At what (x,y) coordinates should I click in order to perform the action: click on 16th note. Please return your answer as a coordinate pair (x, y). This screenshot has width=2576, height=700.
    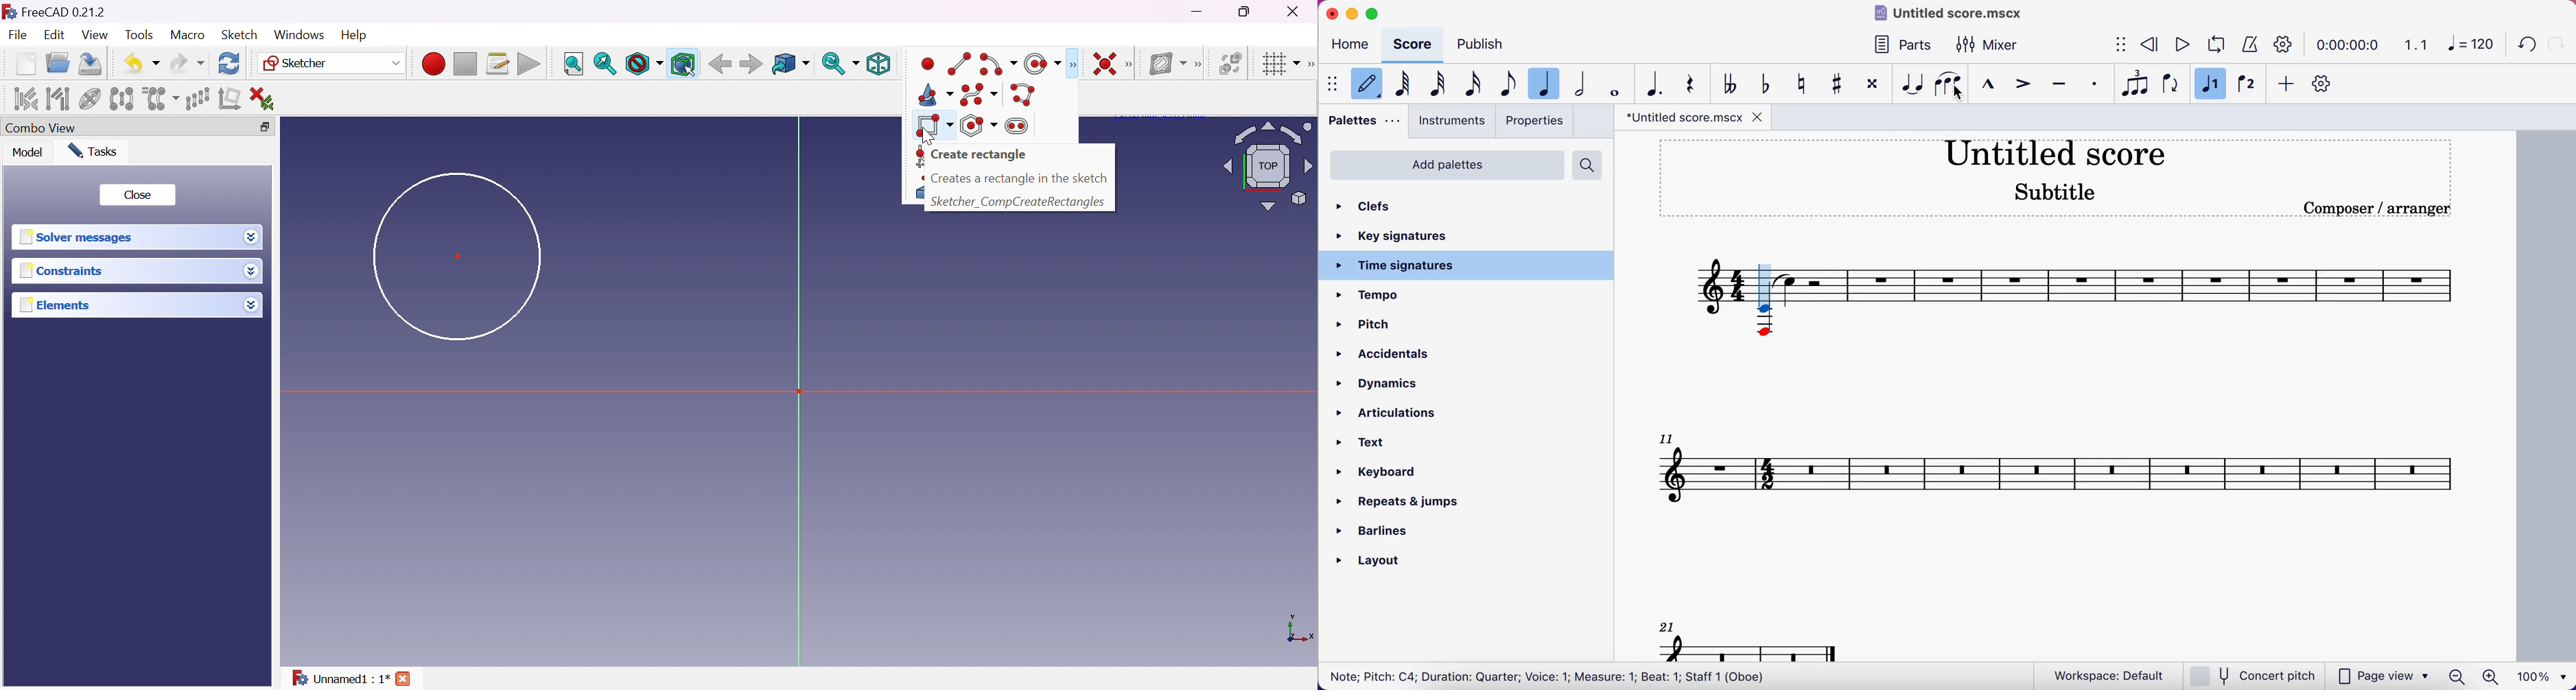
    Looking at the image, I should click on (1479, 85).